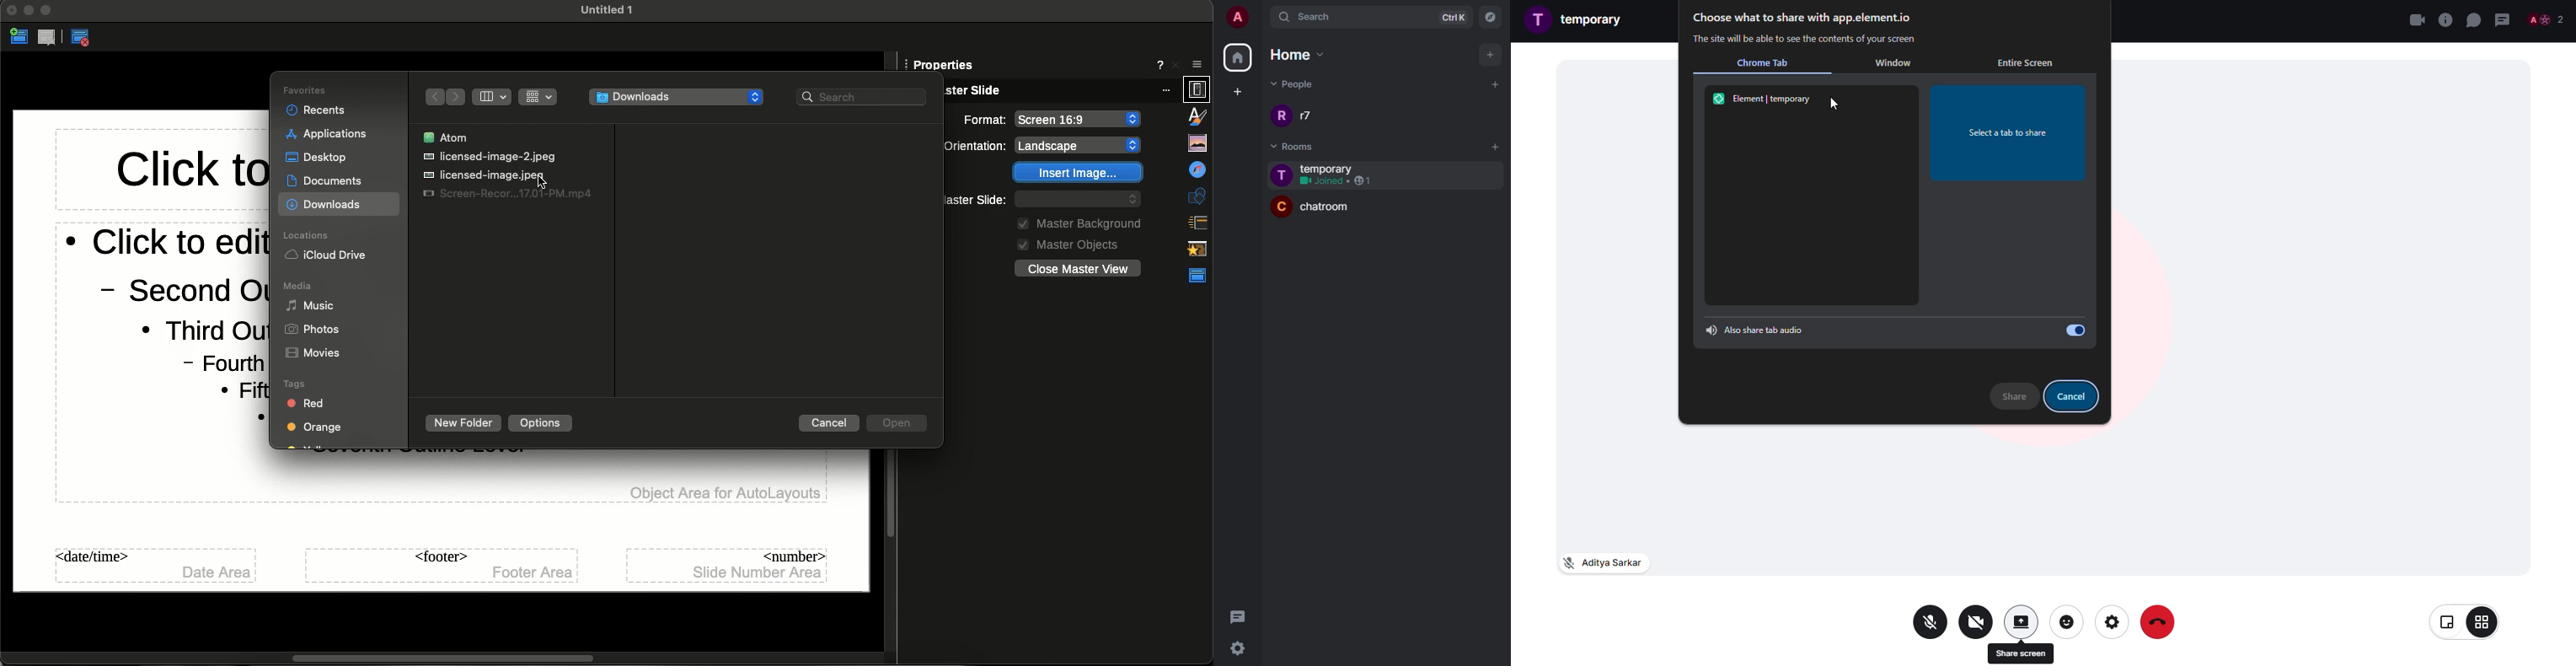 This screenshot has height=672, width=2576. Describe the element at coordinates (2010, 131) in the screenshot. I see `select a tab` at that location.